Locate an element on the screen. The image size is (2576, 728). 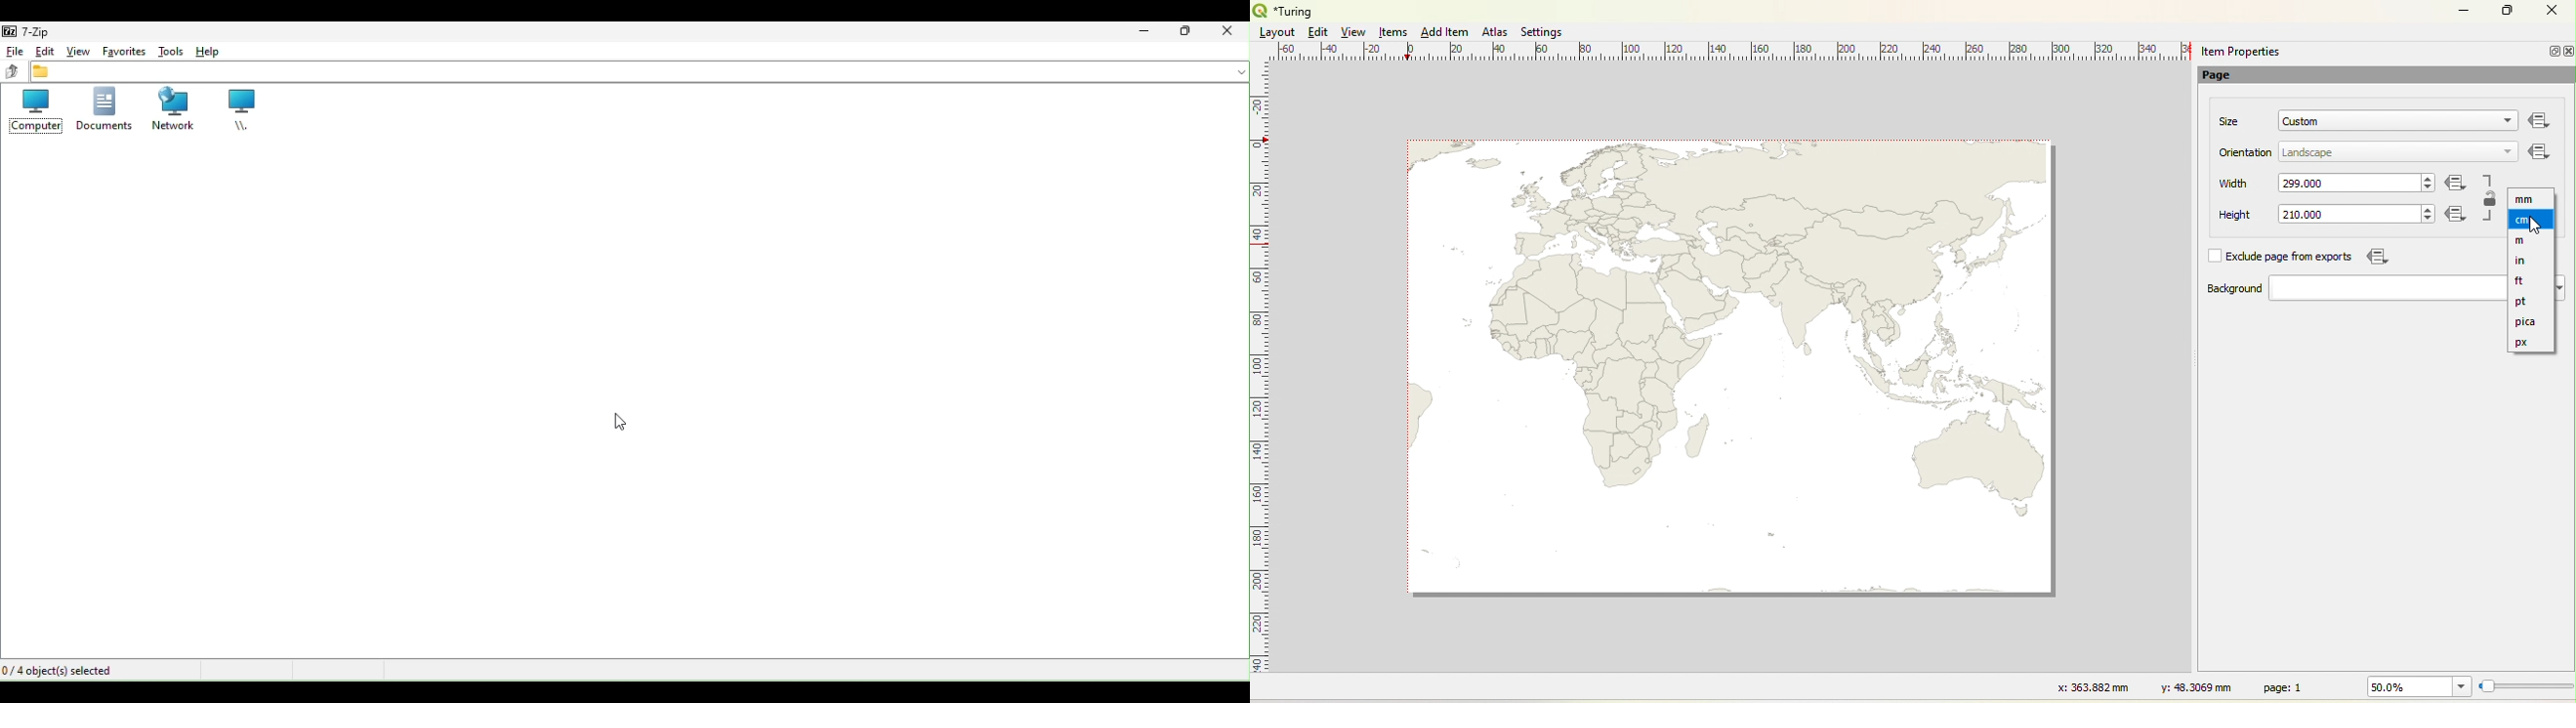
Page is located at coordinates (2218, 75).